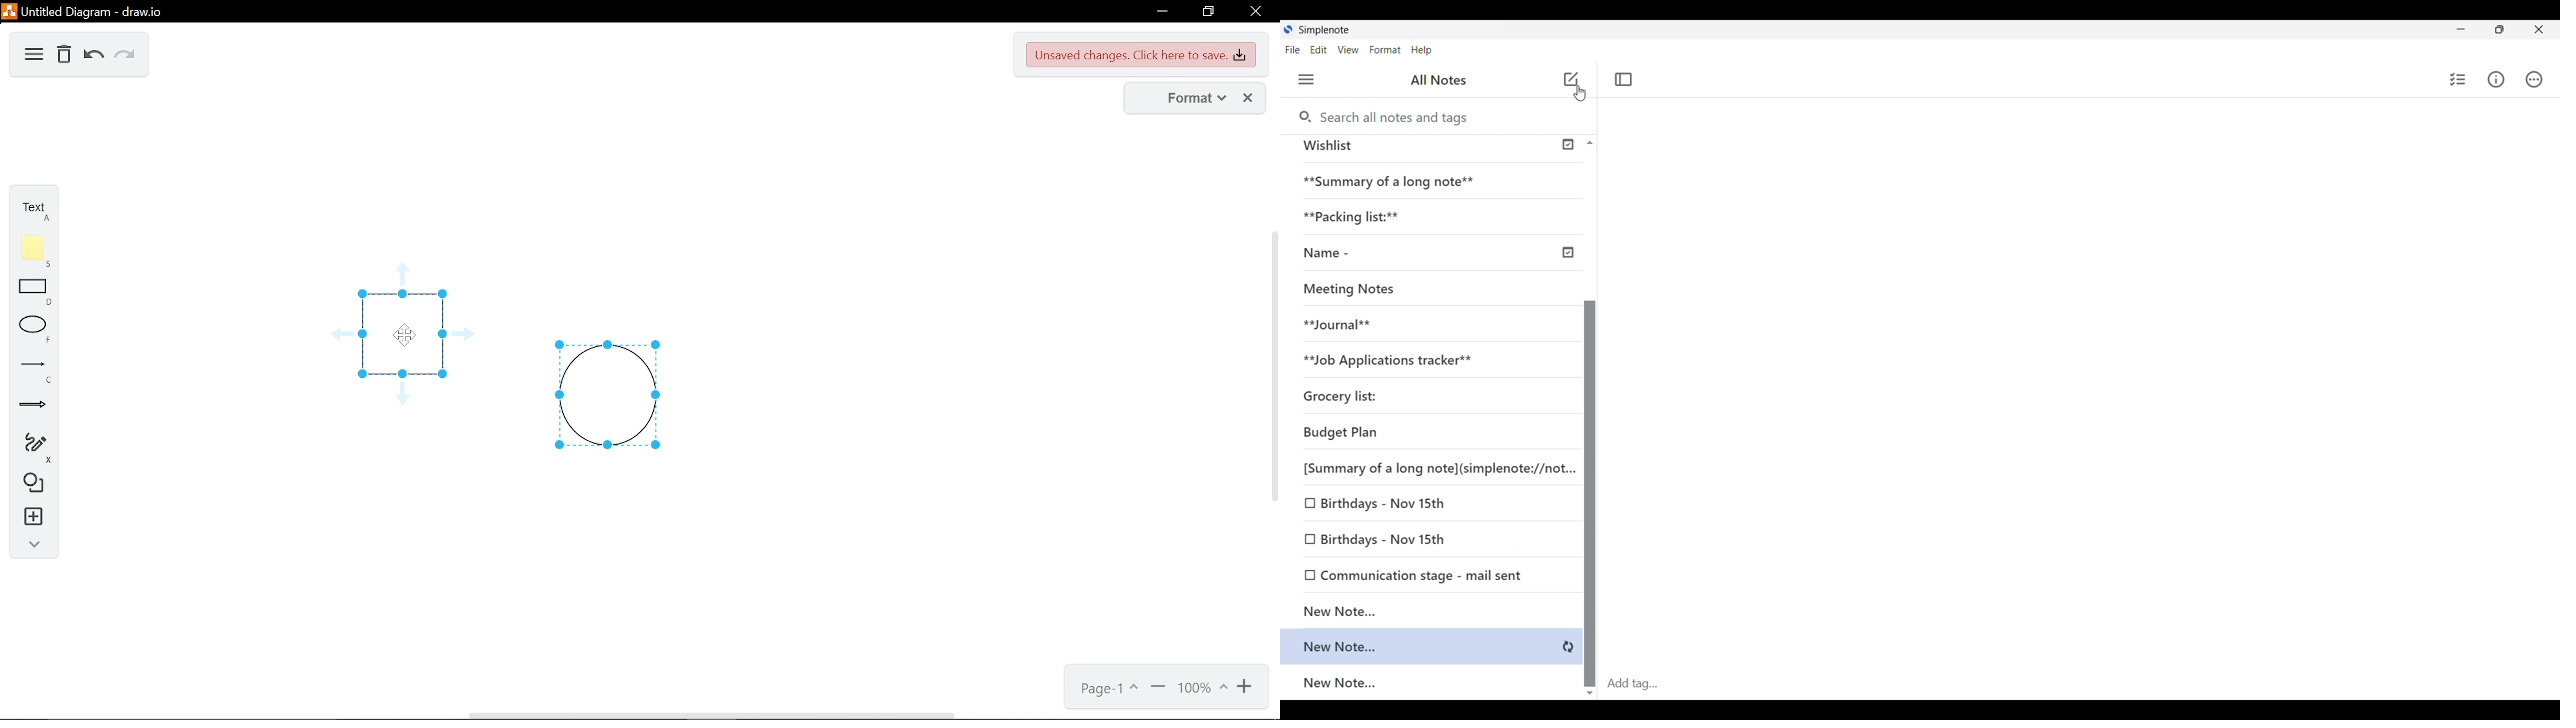  I want to click on guide arrow, so click(403, 394).